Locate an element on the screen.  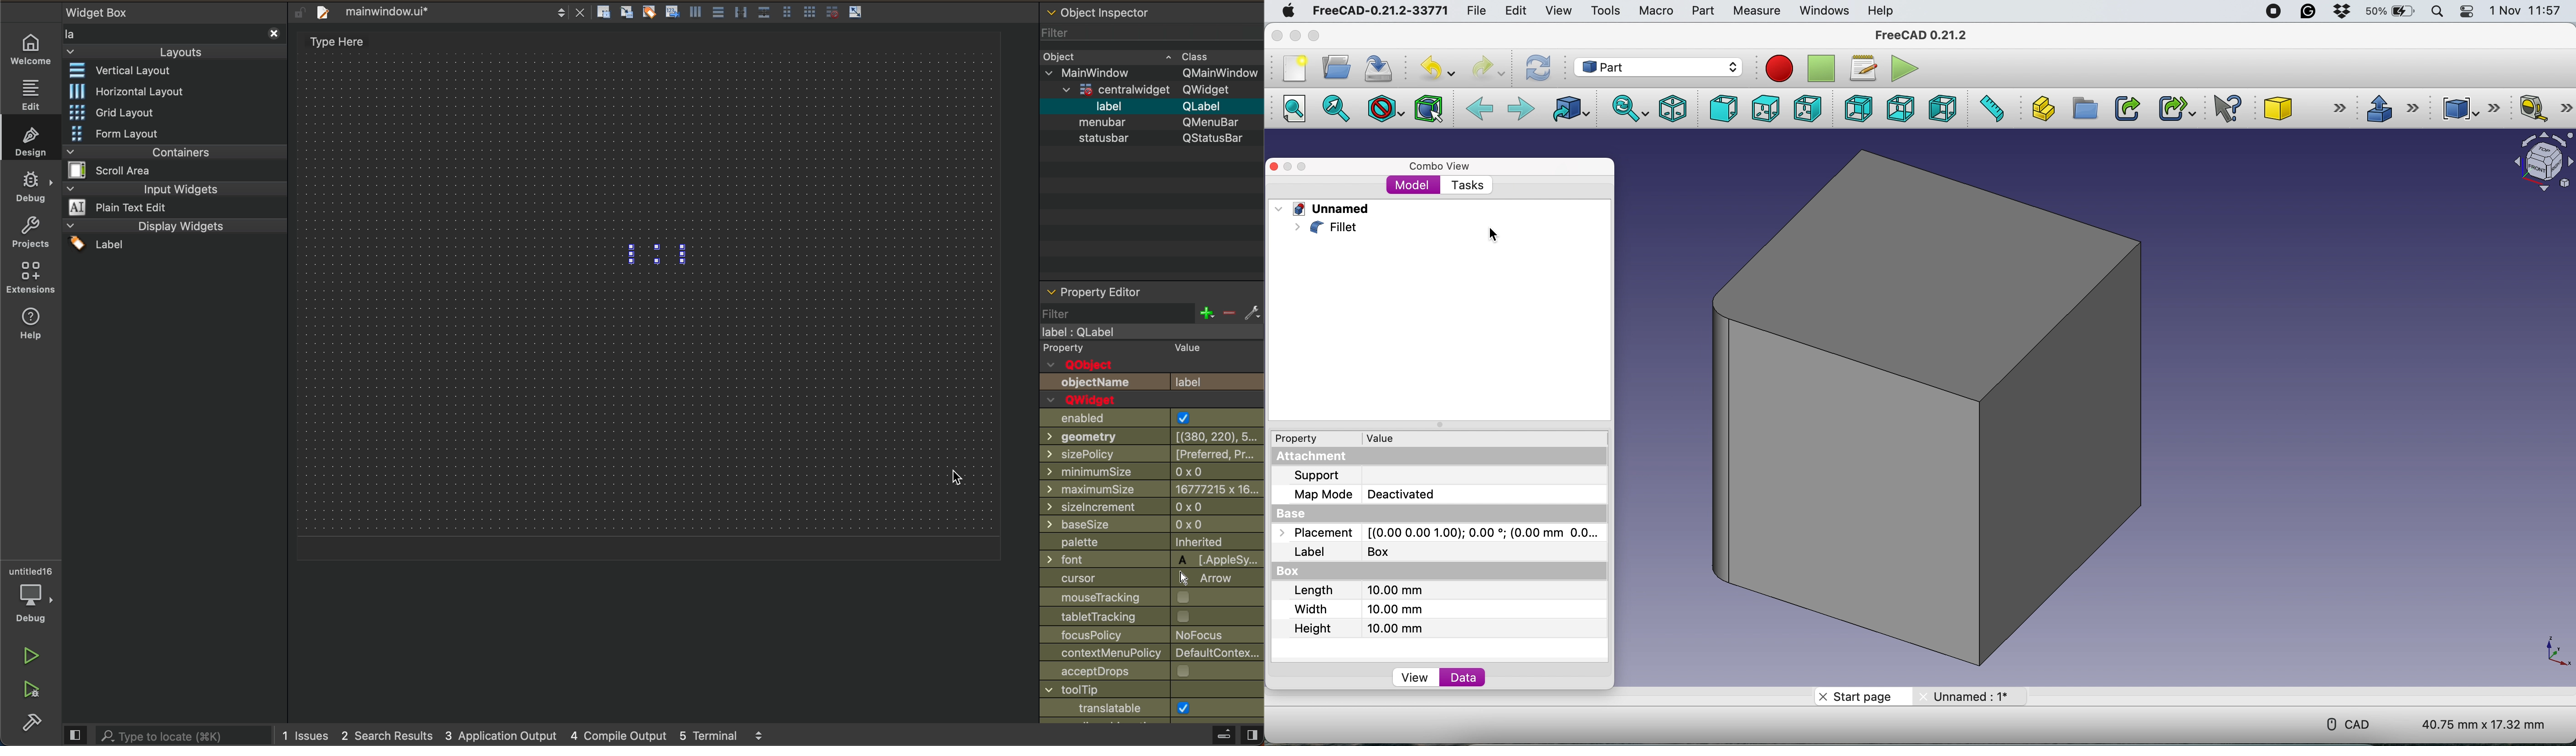
label  is located at coordinates (667, 250).